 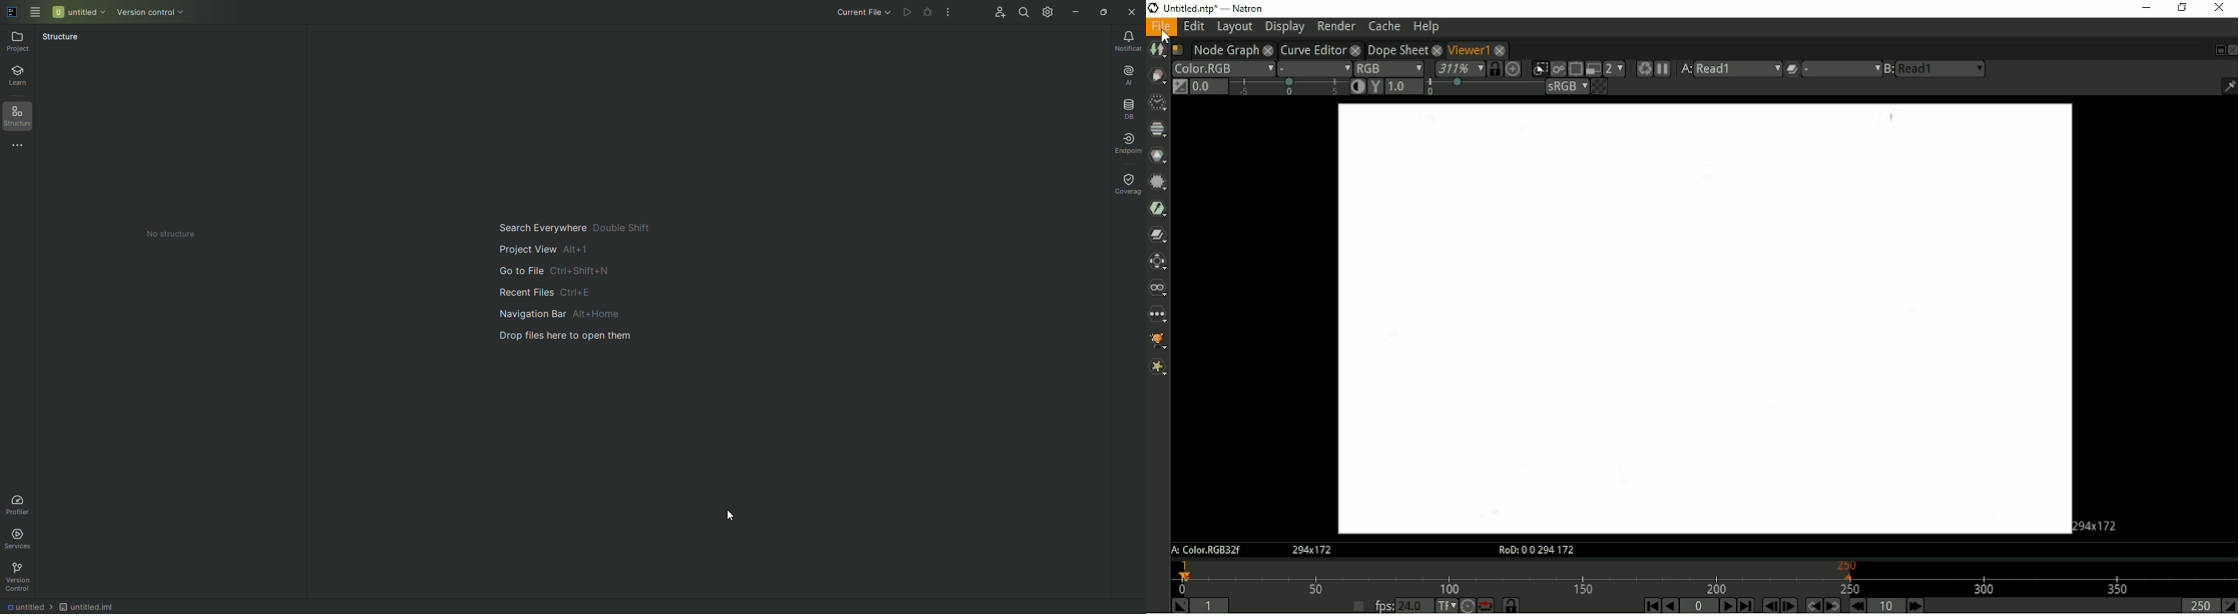 I want to click on AI Assistant, so click(x=1125, y=72).